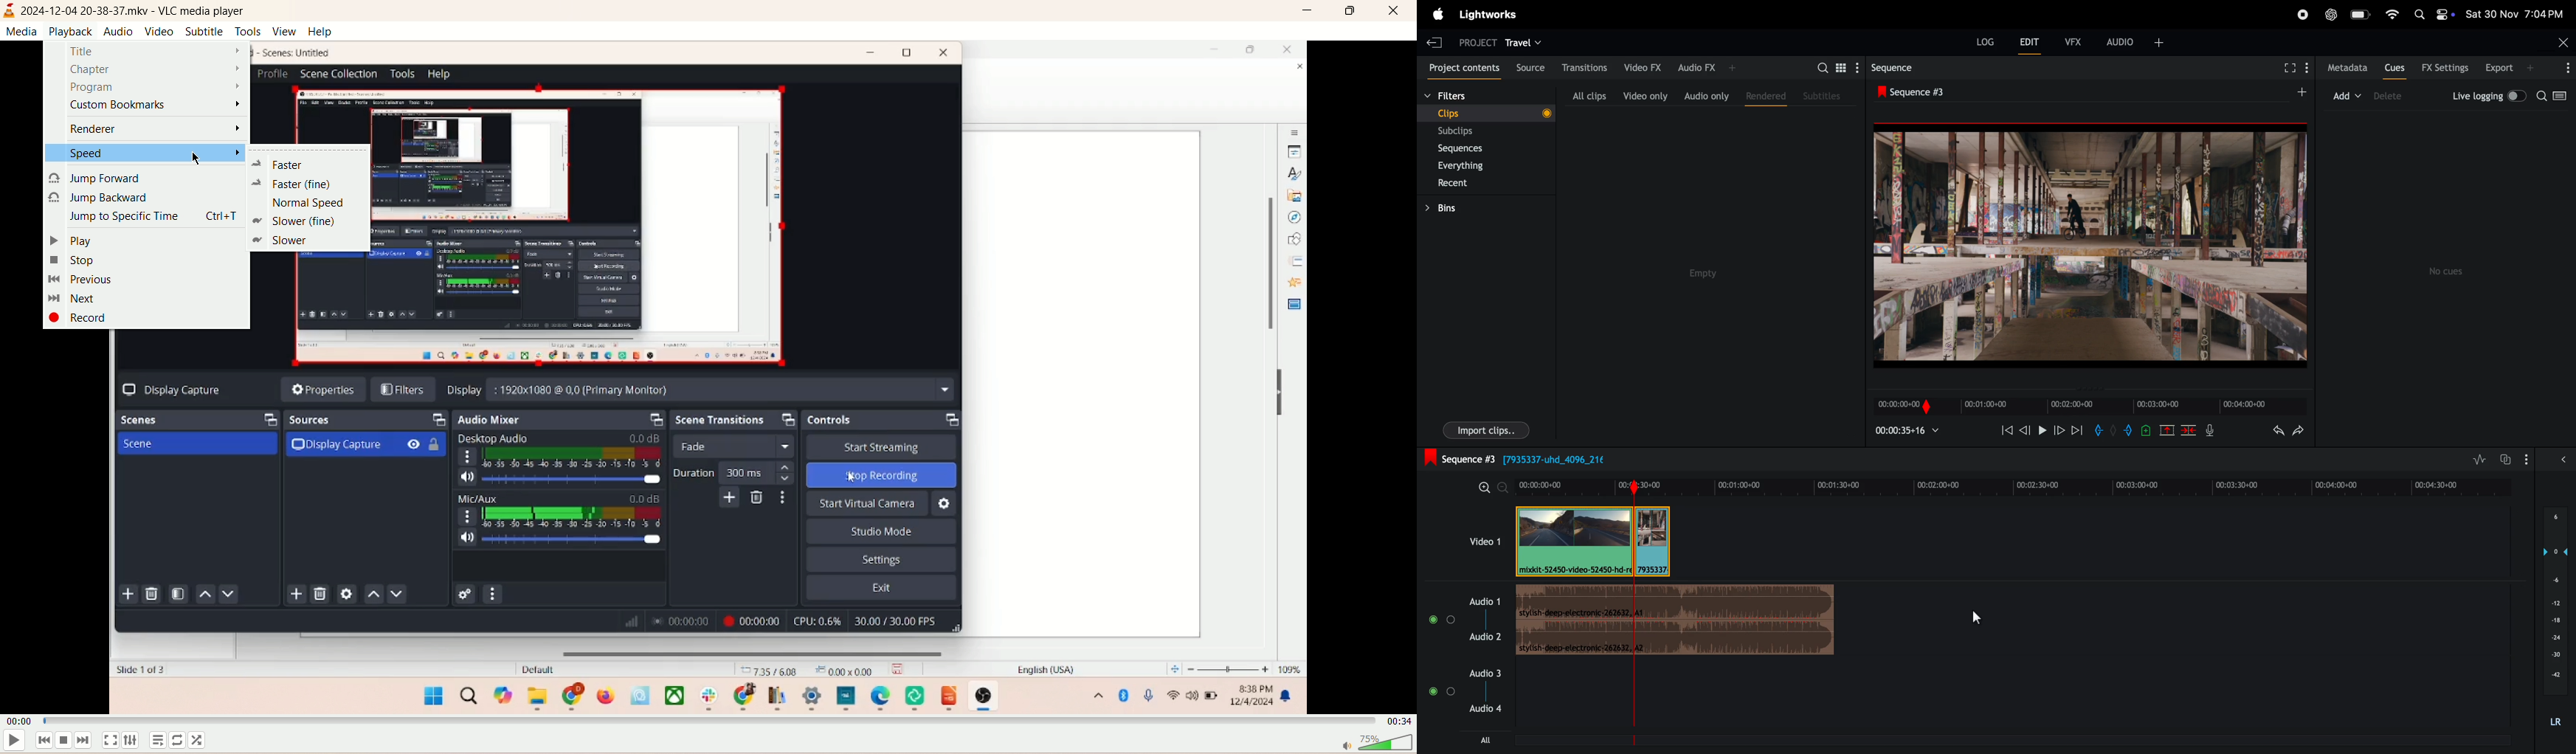  I want to click on sequences, so click(1470, 149).